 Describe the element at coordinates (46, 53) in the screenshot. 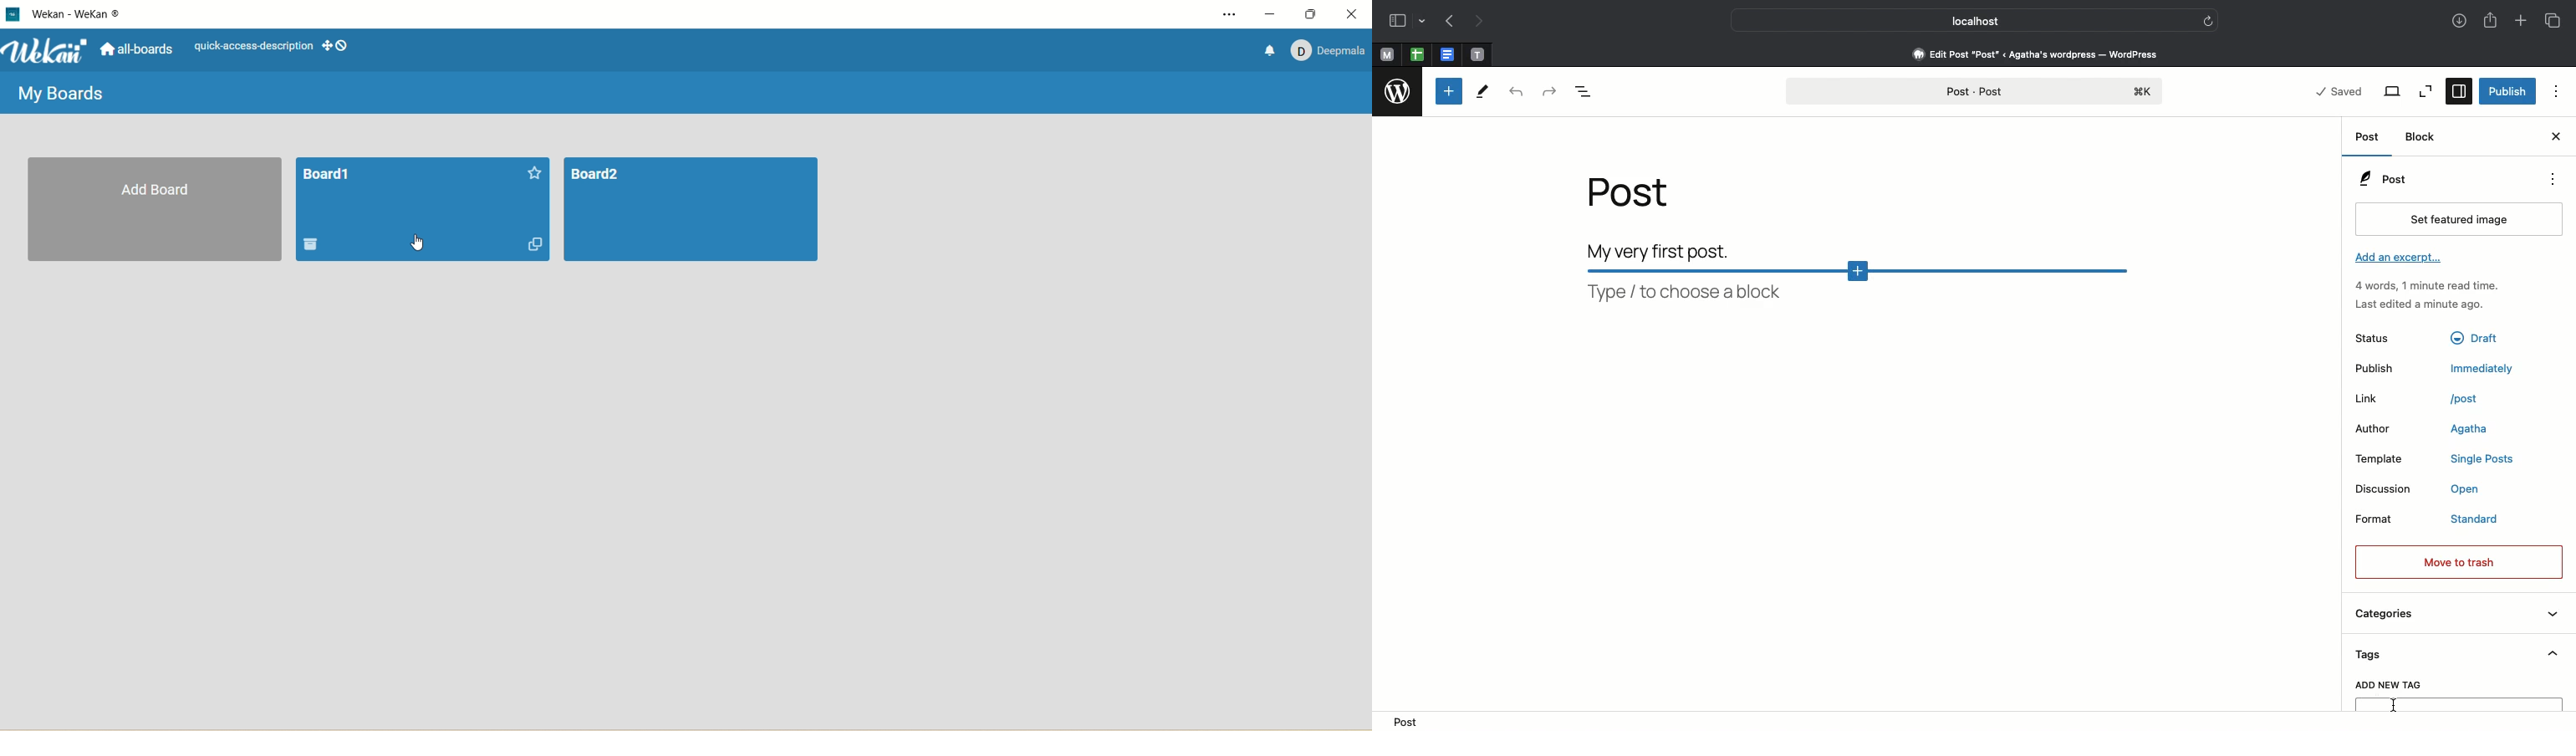

I see `wekan` at that location.